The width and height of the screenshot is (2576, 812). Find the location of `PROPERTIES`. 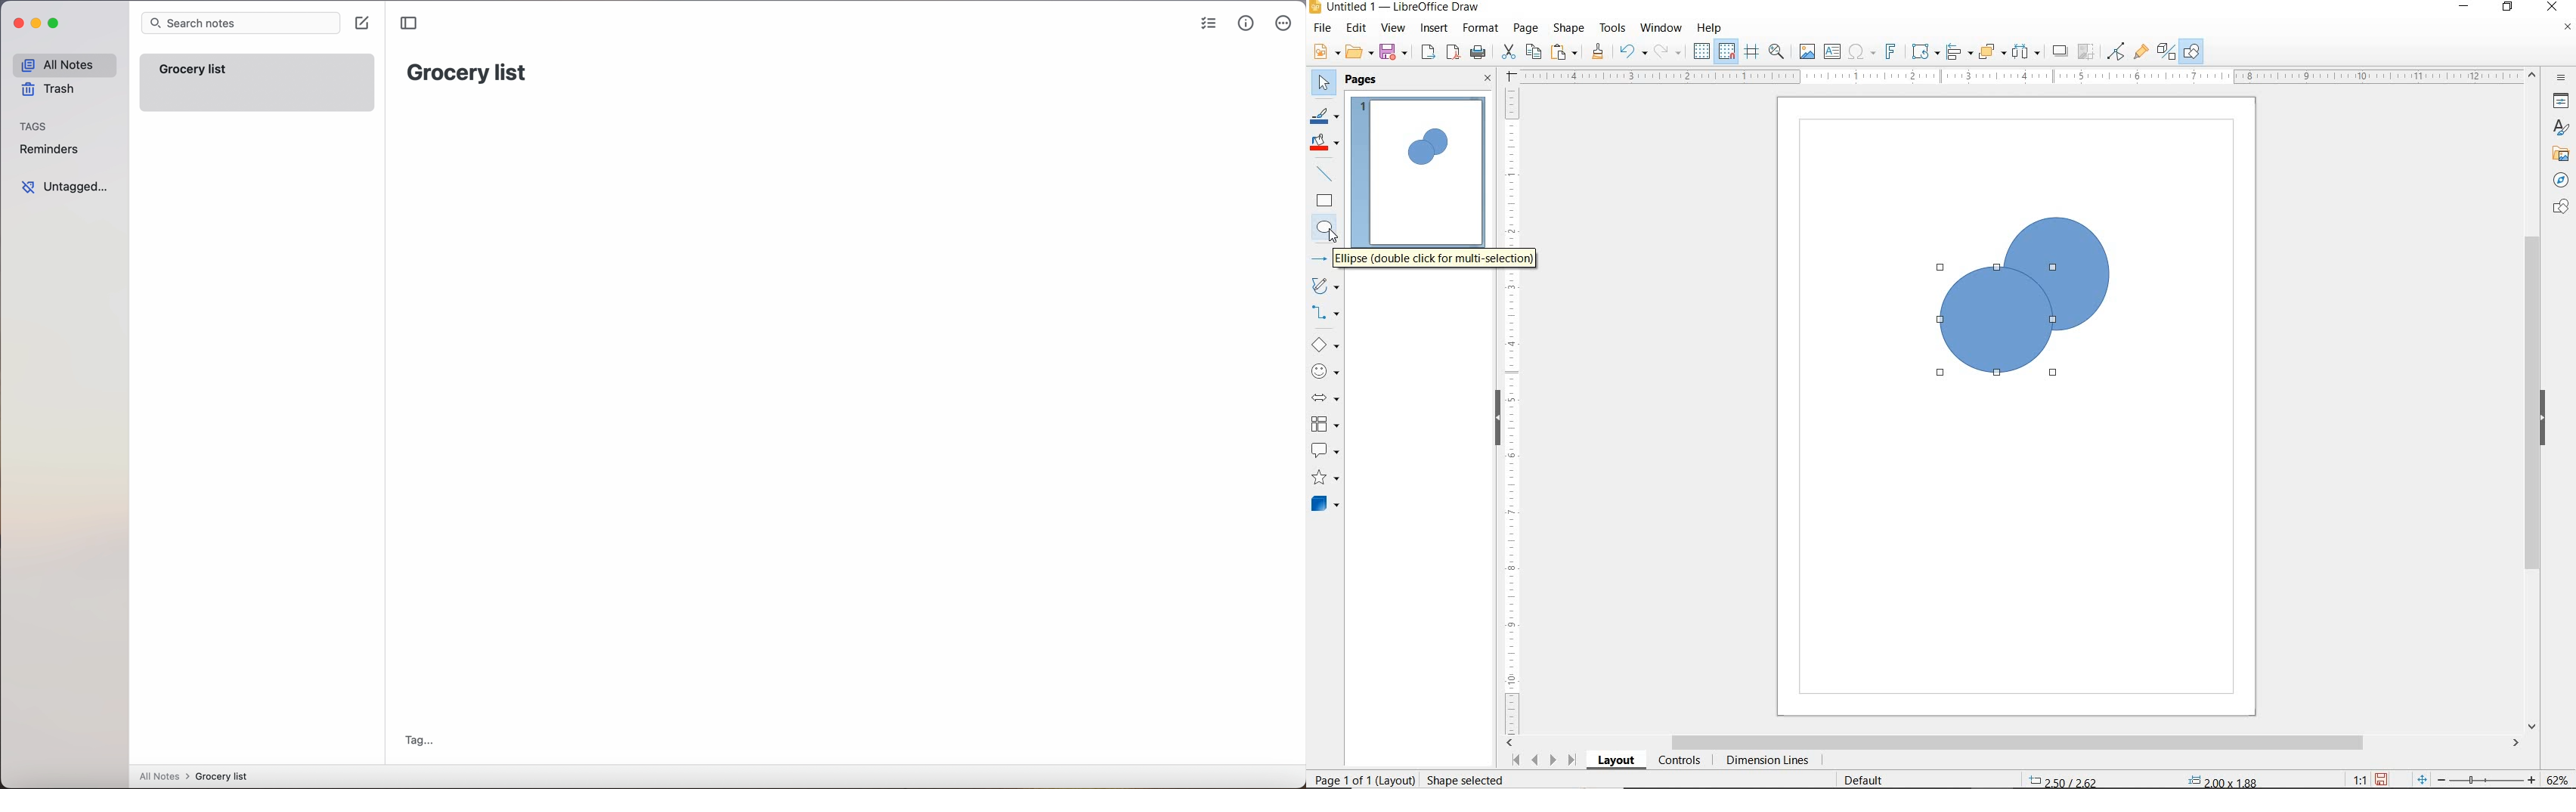

PROPERTIES is located at coordinates (2563, 104).